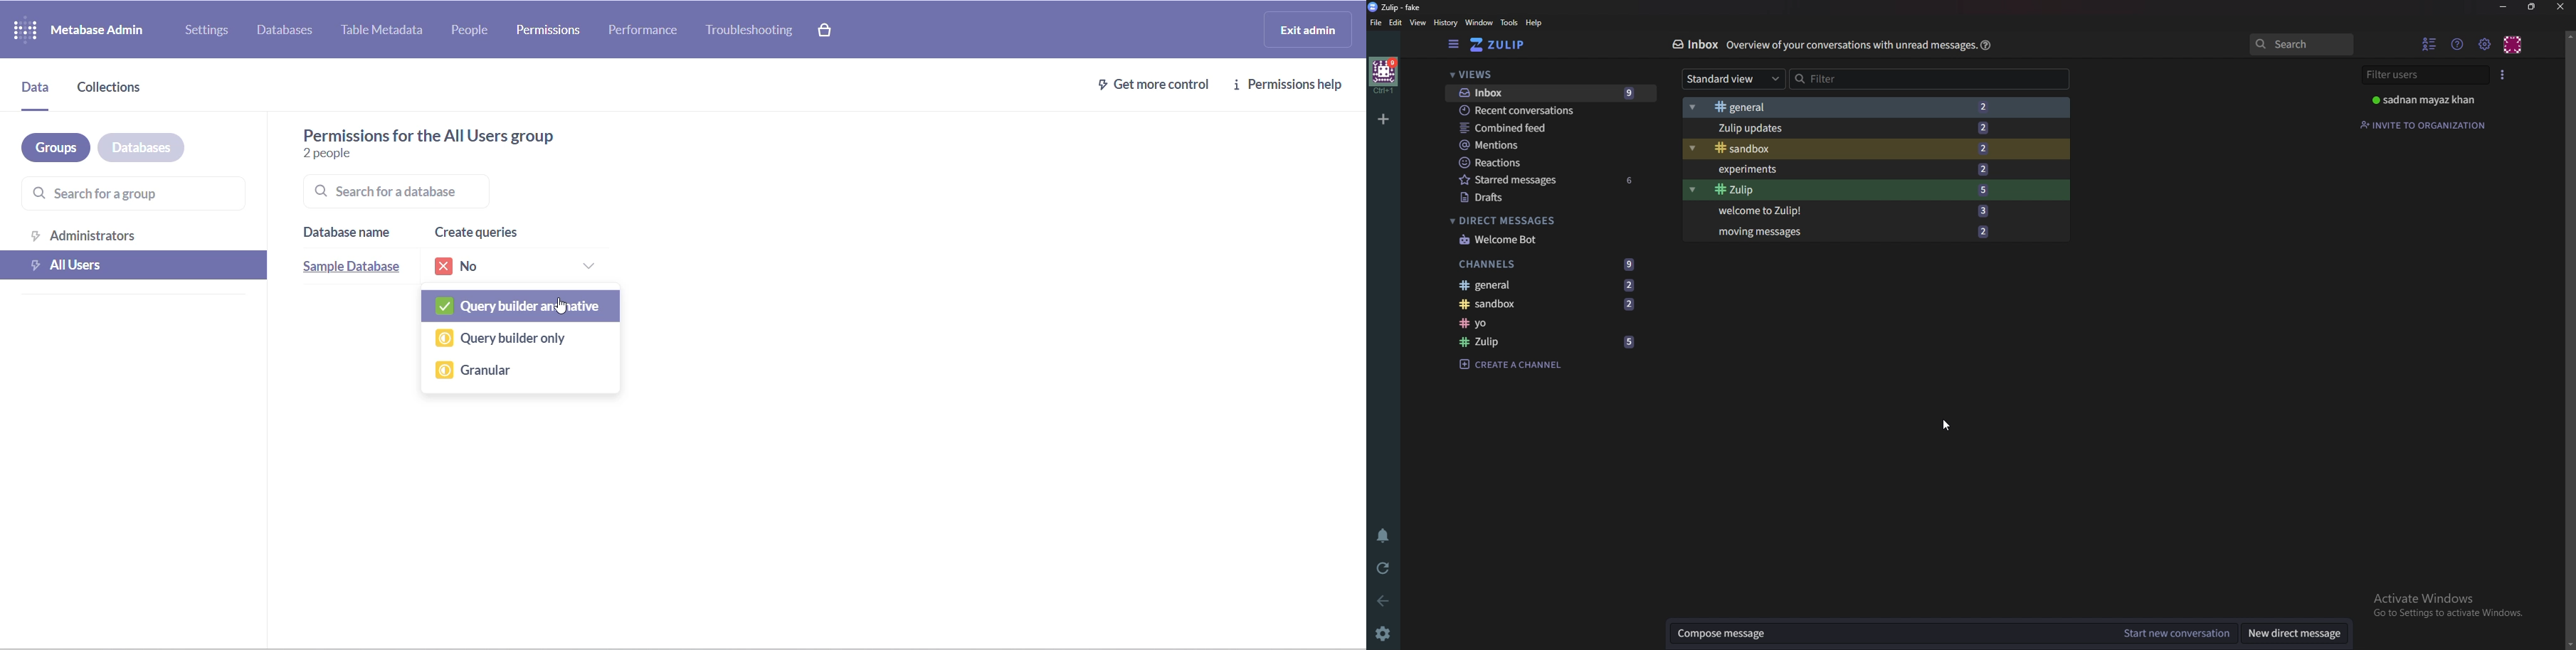 This screenshot has width=2576, height=672. Describe the element at coordinates (1865, 106) in the screenshot. I see `general` at that location.